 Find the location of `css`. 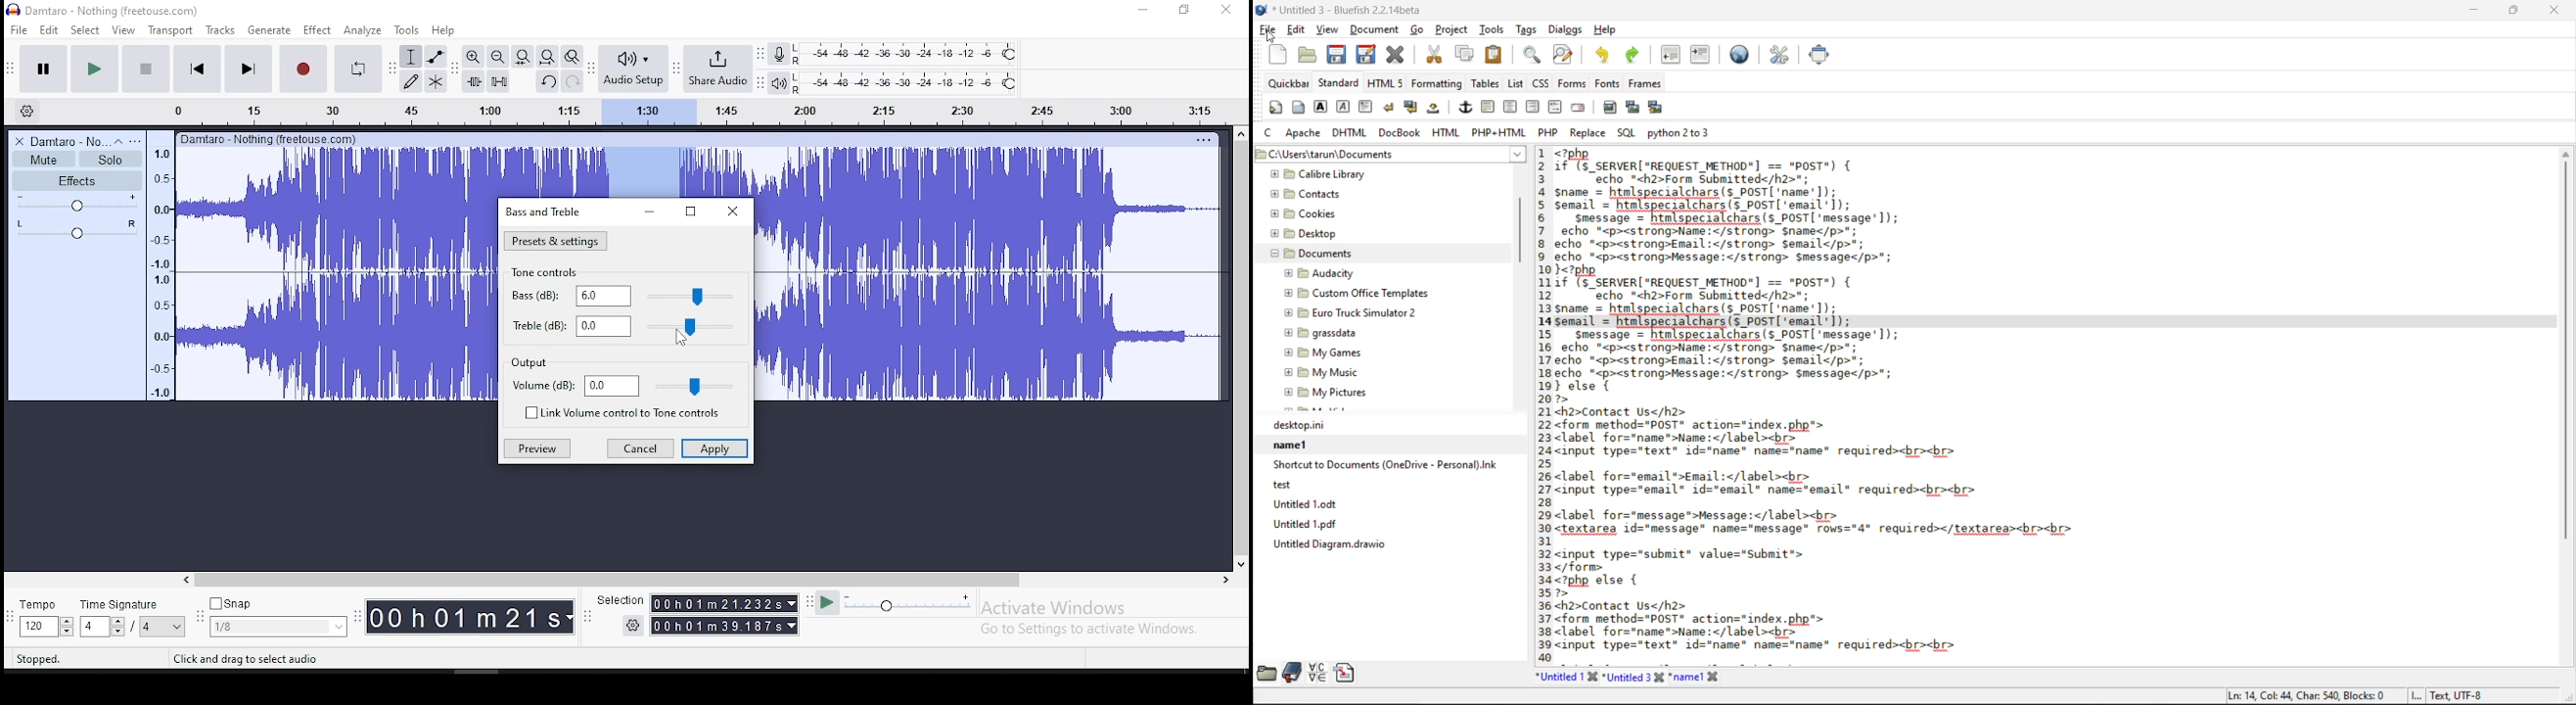

css is located at coordinates (1542, 83).